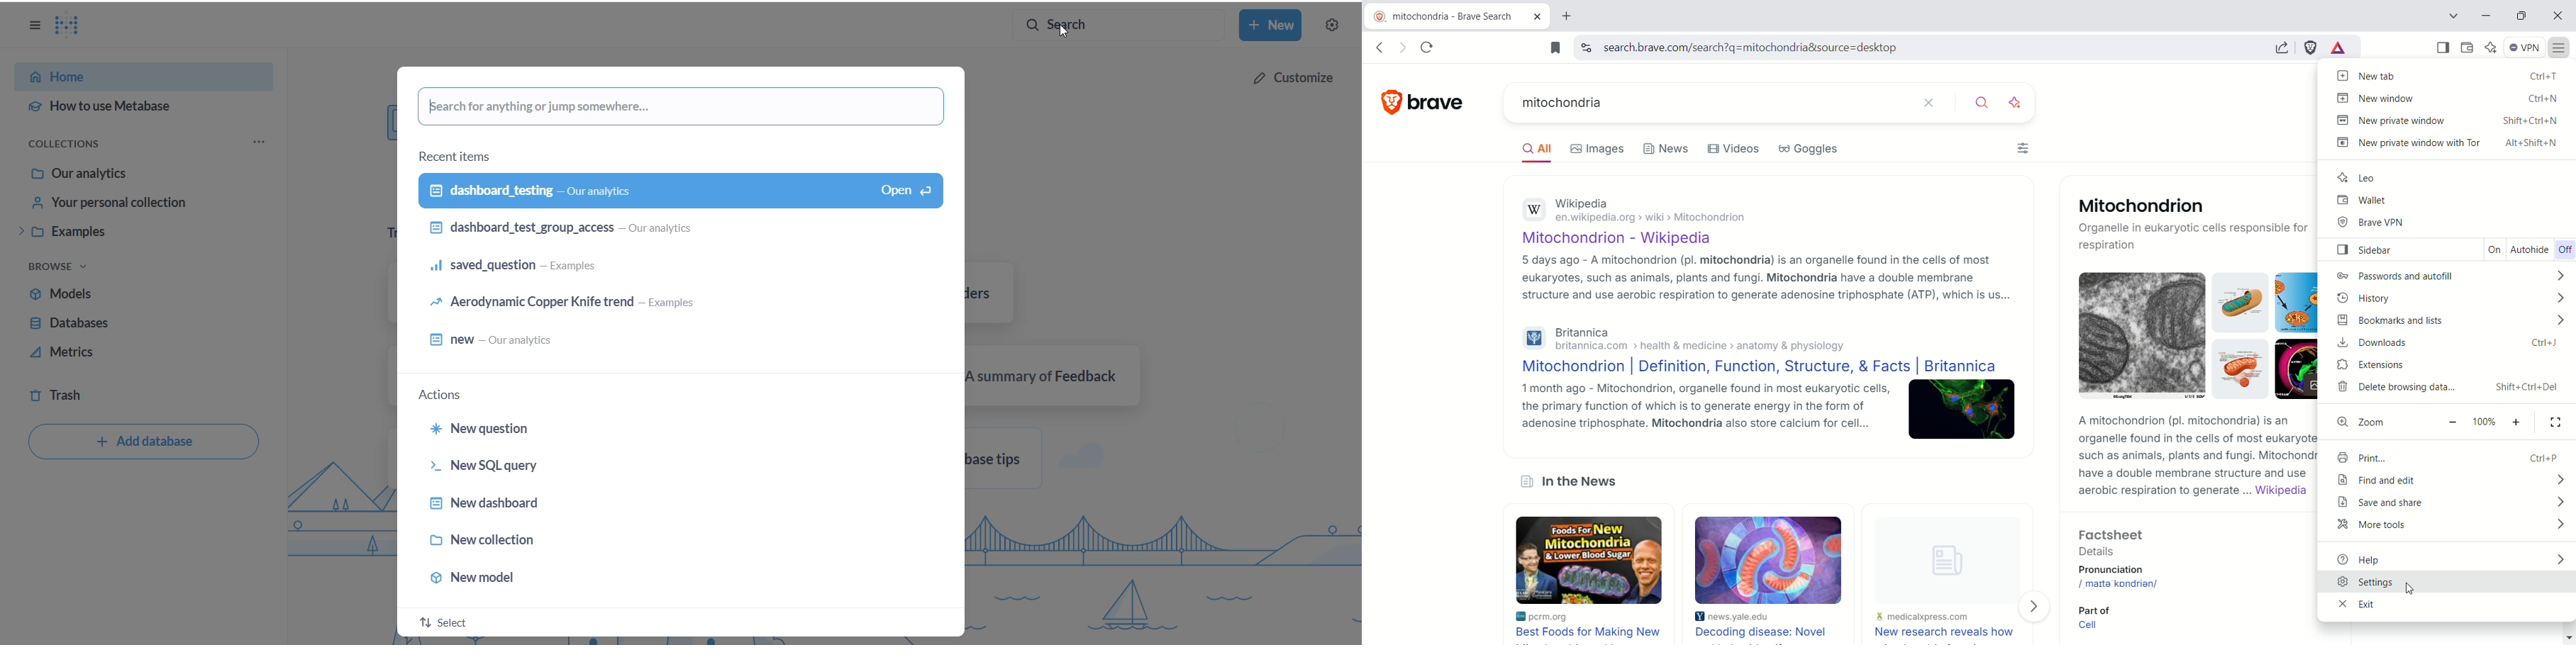 The height and width of the screenshot is (672, 2576). I want to click on your personal collection, so click(145, 202).